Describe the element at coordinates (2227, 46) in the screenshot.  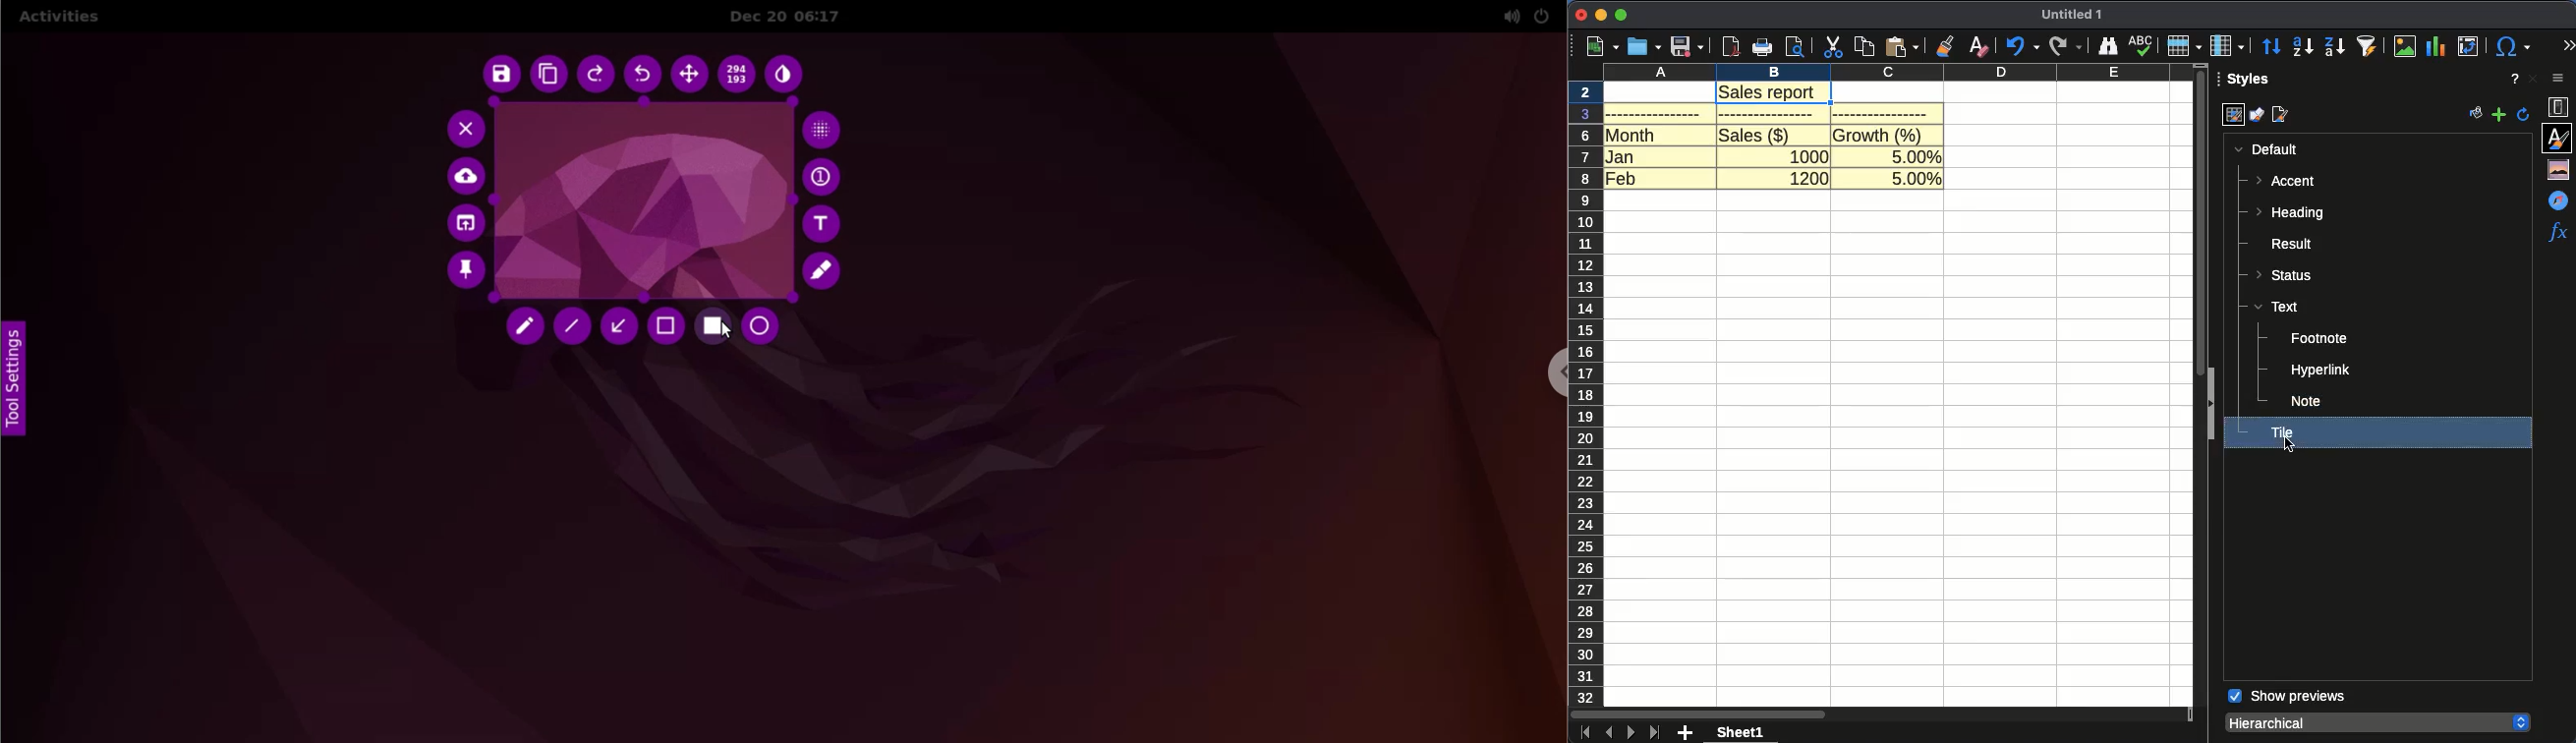
I see `column` at that location.